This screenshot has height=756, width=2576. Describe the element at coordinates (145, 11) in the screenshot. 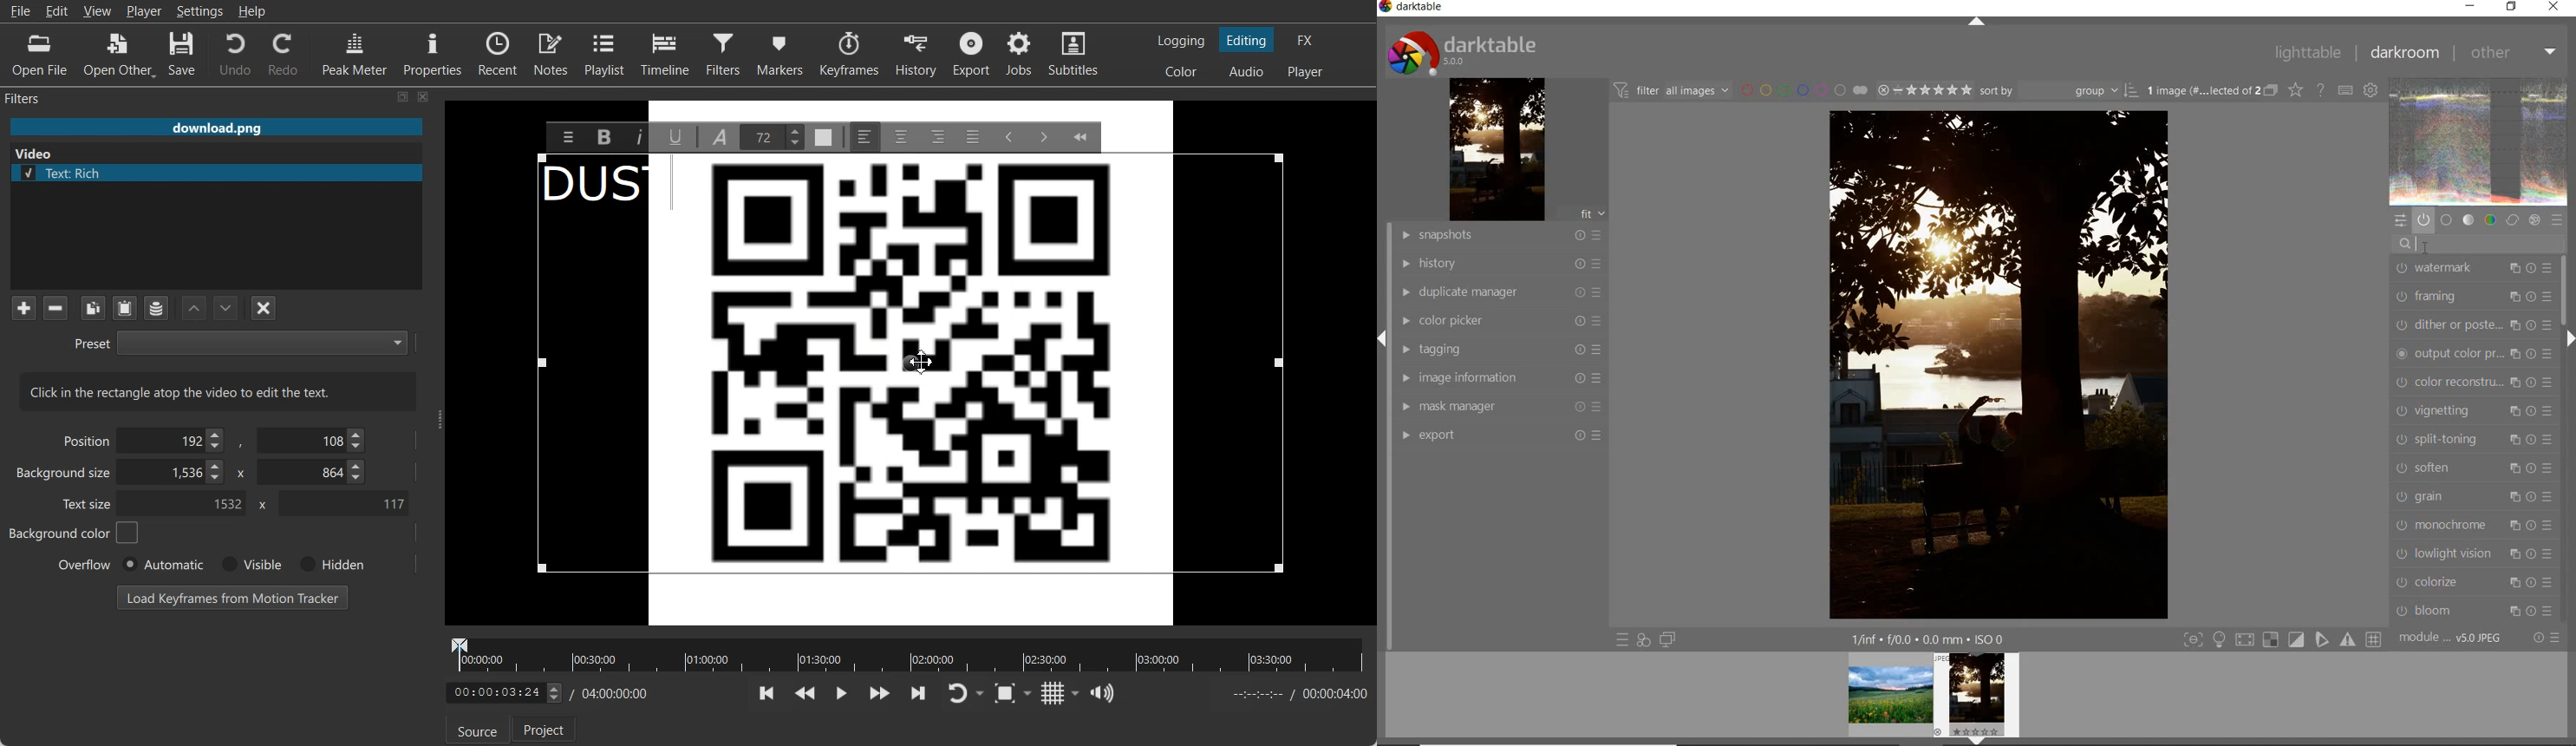

I see `Player` at that location.